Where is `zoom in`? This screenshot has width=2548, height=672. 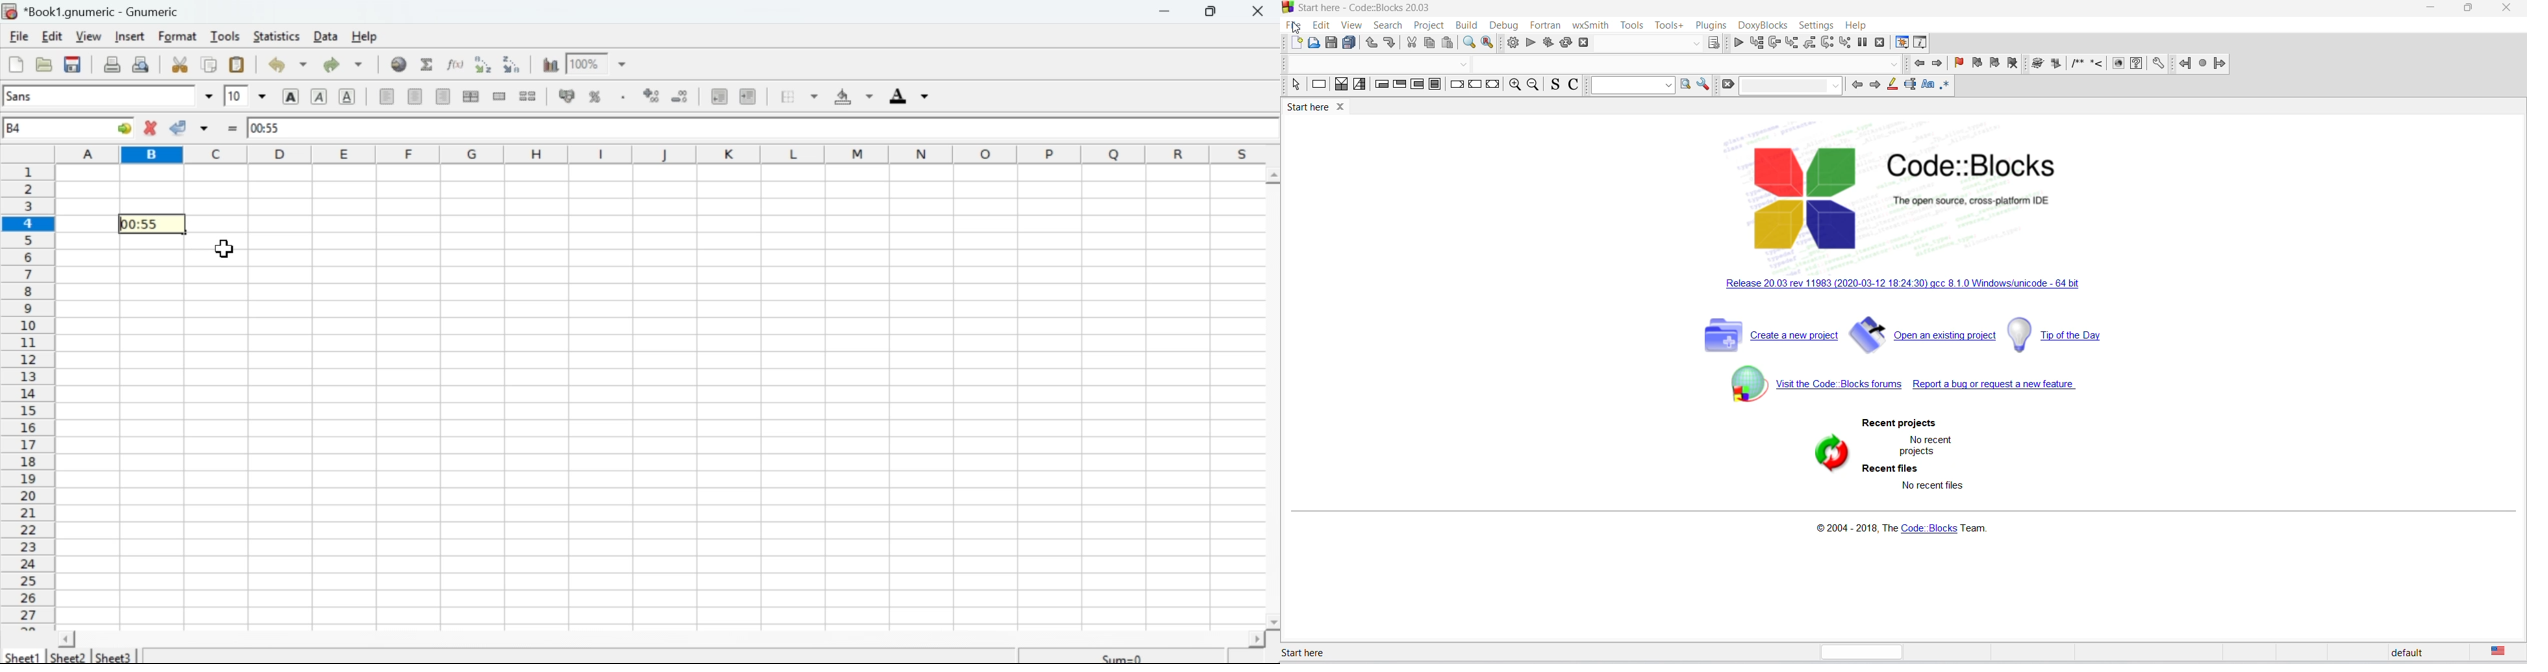 zoom in is located at coordinates (1515, 85).